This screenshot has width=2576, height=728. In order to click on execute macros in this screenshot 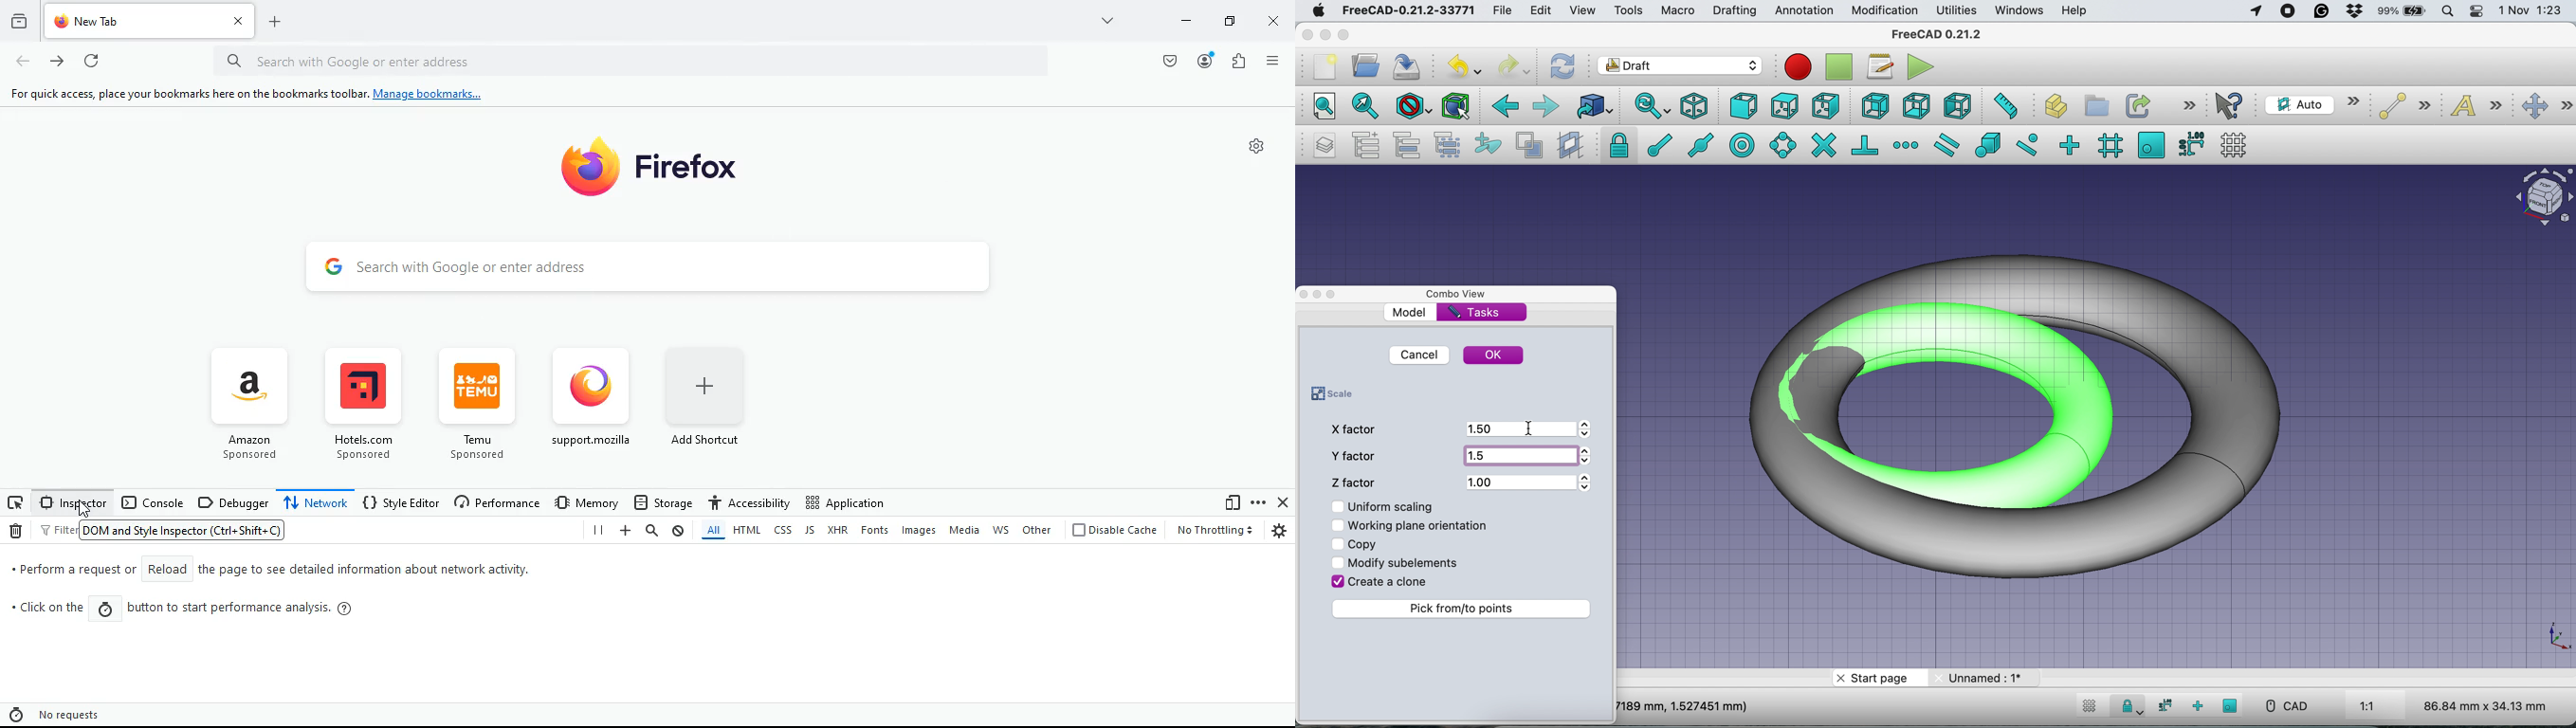, I will do `click(1920, 67)`.